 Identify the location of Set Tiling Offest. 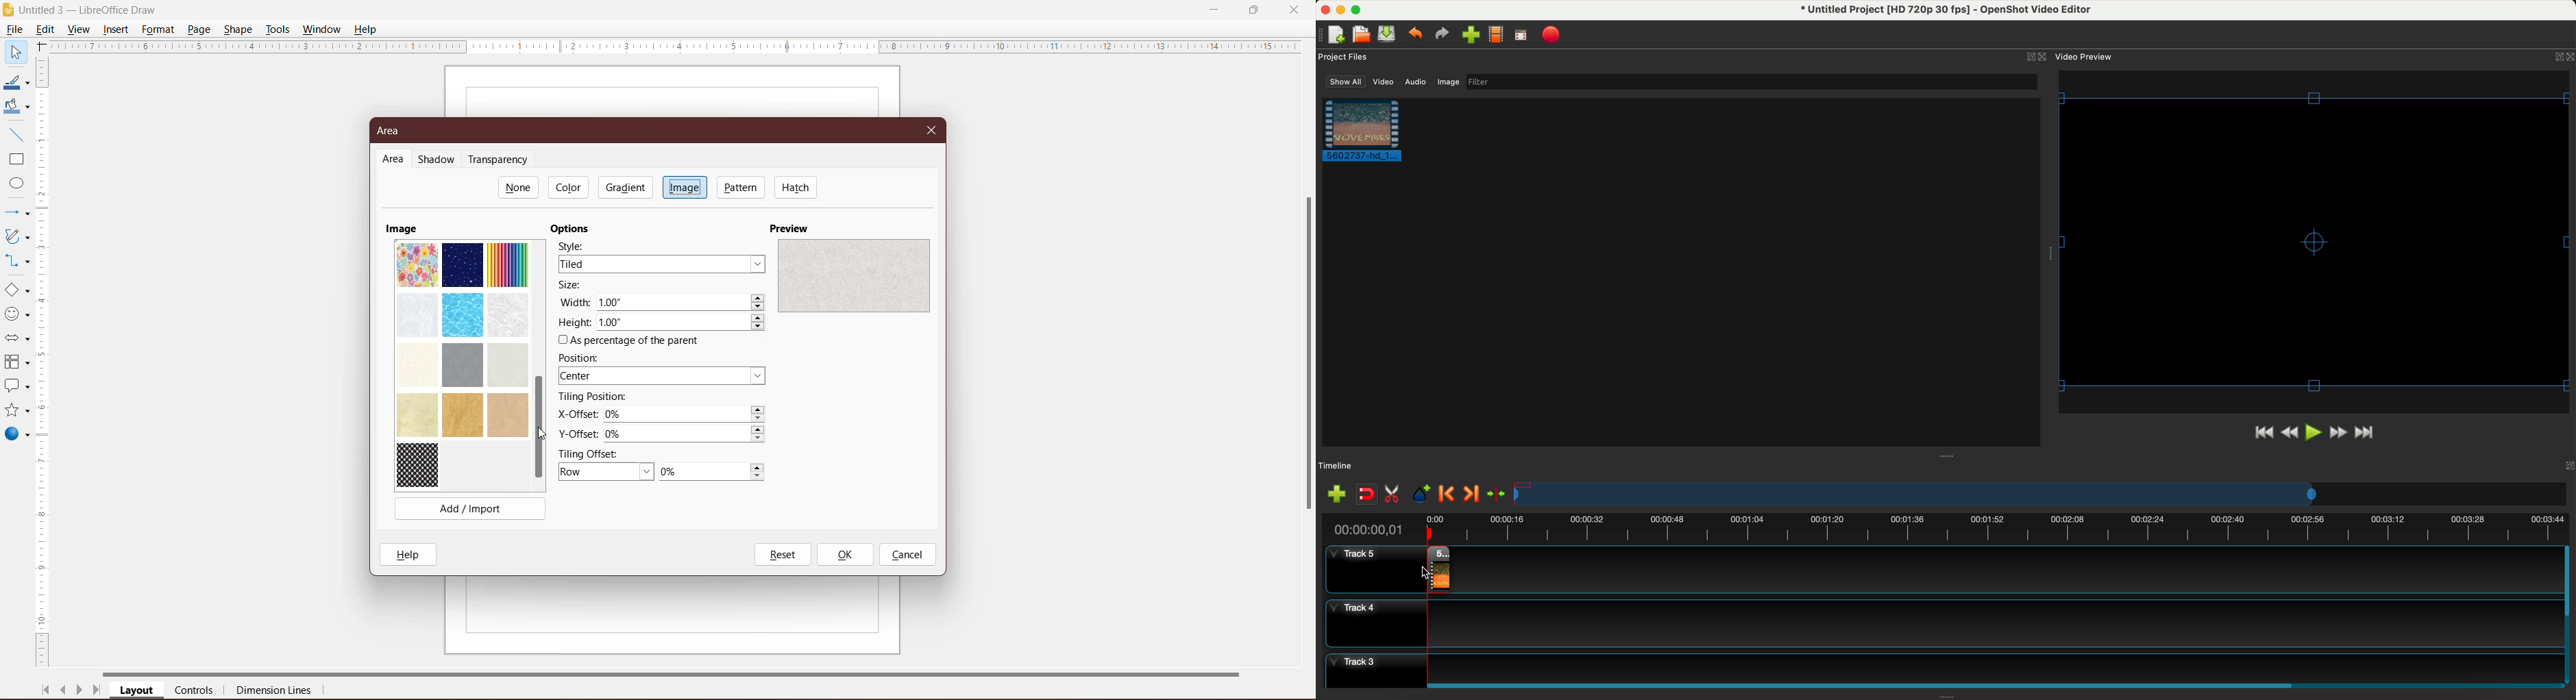
(606, 473).